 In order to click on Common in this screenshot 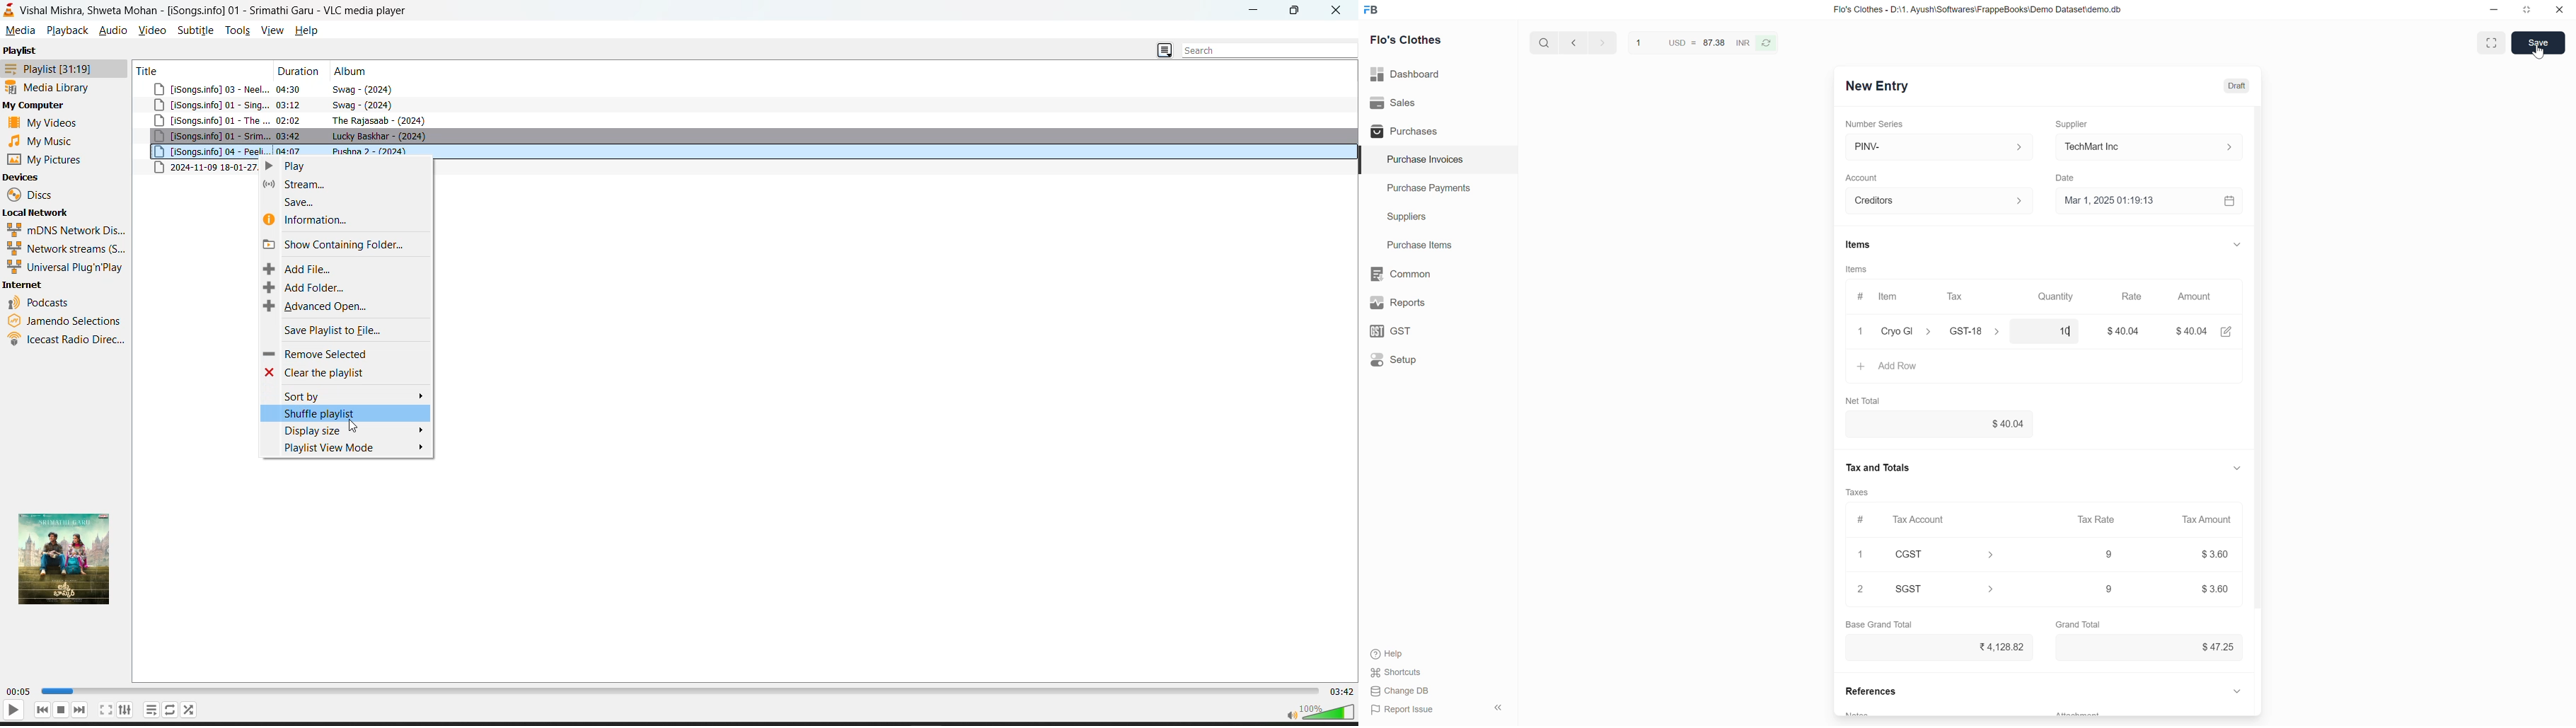, I will do `click(1402, 273)`.